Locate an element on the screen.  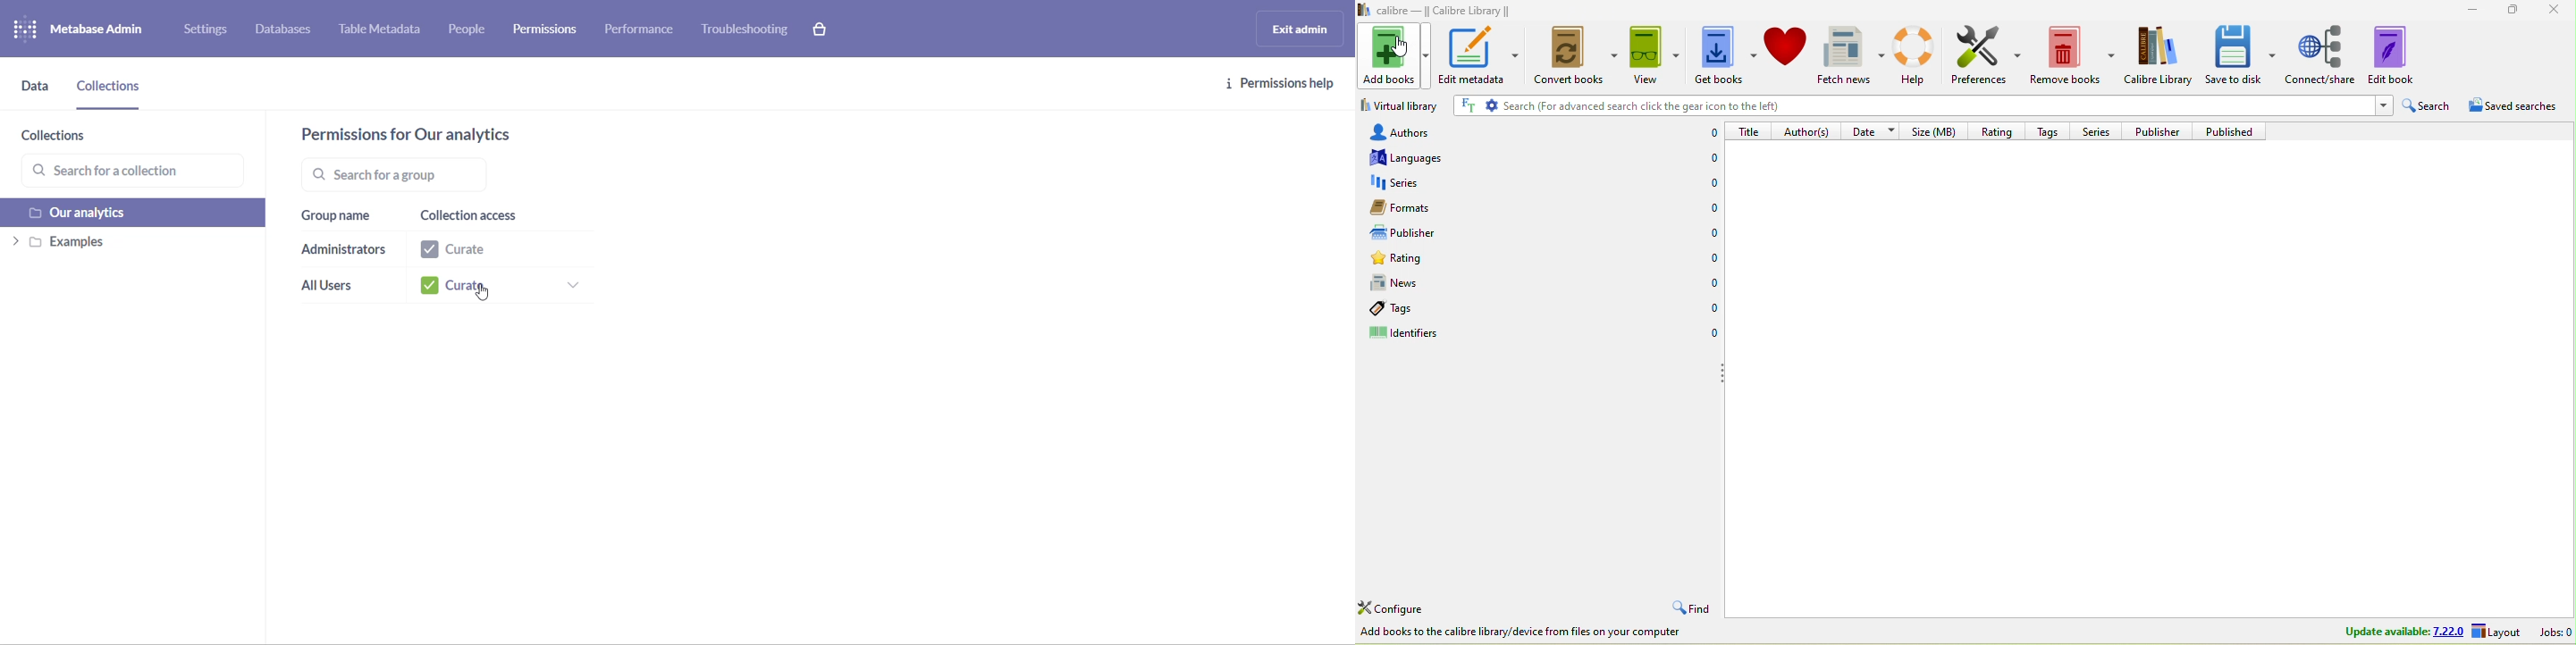
find is located at coordinates (1695, 607).